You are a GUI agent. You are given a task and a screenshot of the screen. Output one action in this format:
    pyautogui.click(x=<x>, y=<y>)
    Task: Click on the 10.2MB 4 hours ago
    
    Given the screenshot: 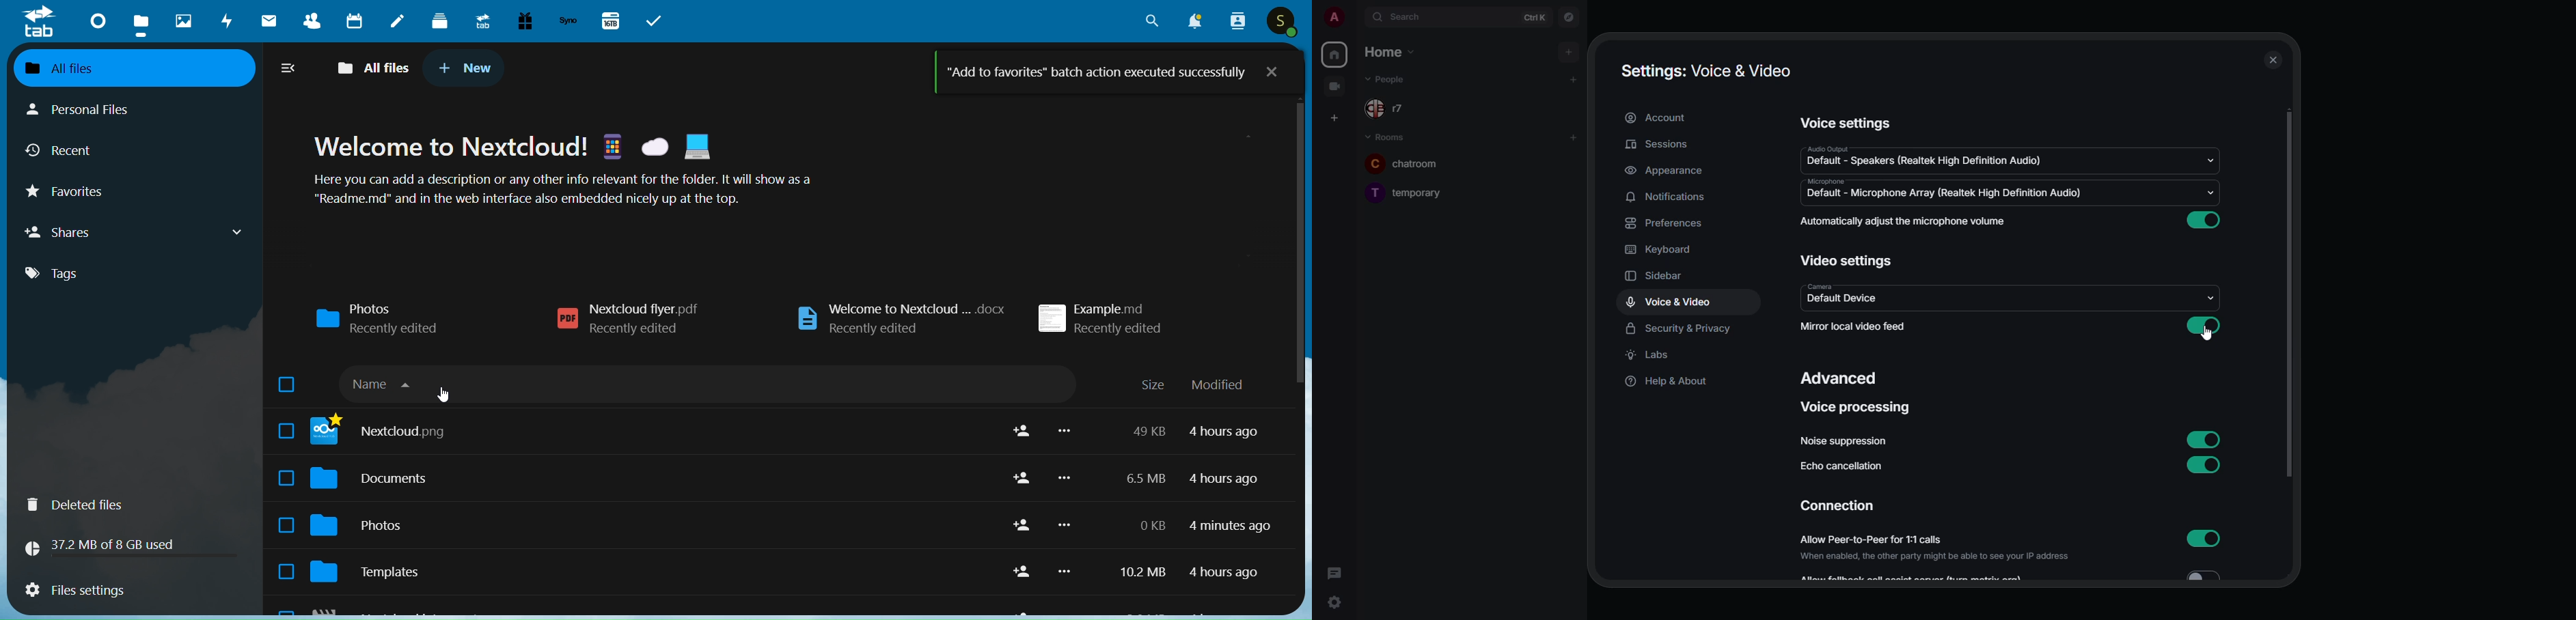 What is the action you would take?
    pyautogui.click(x=1190, y=572)
    